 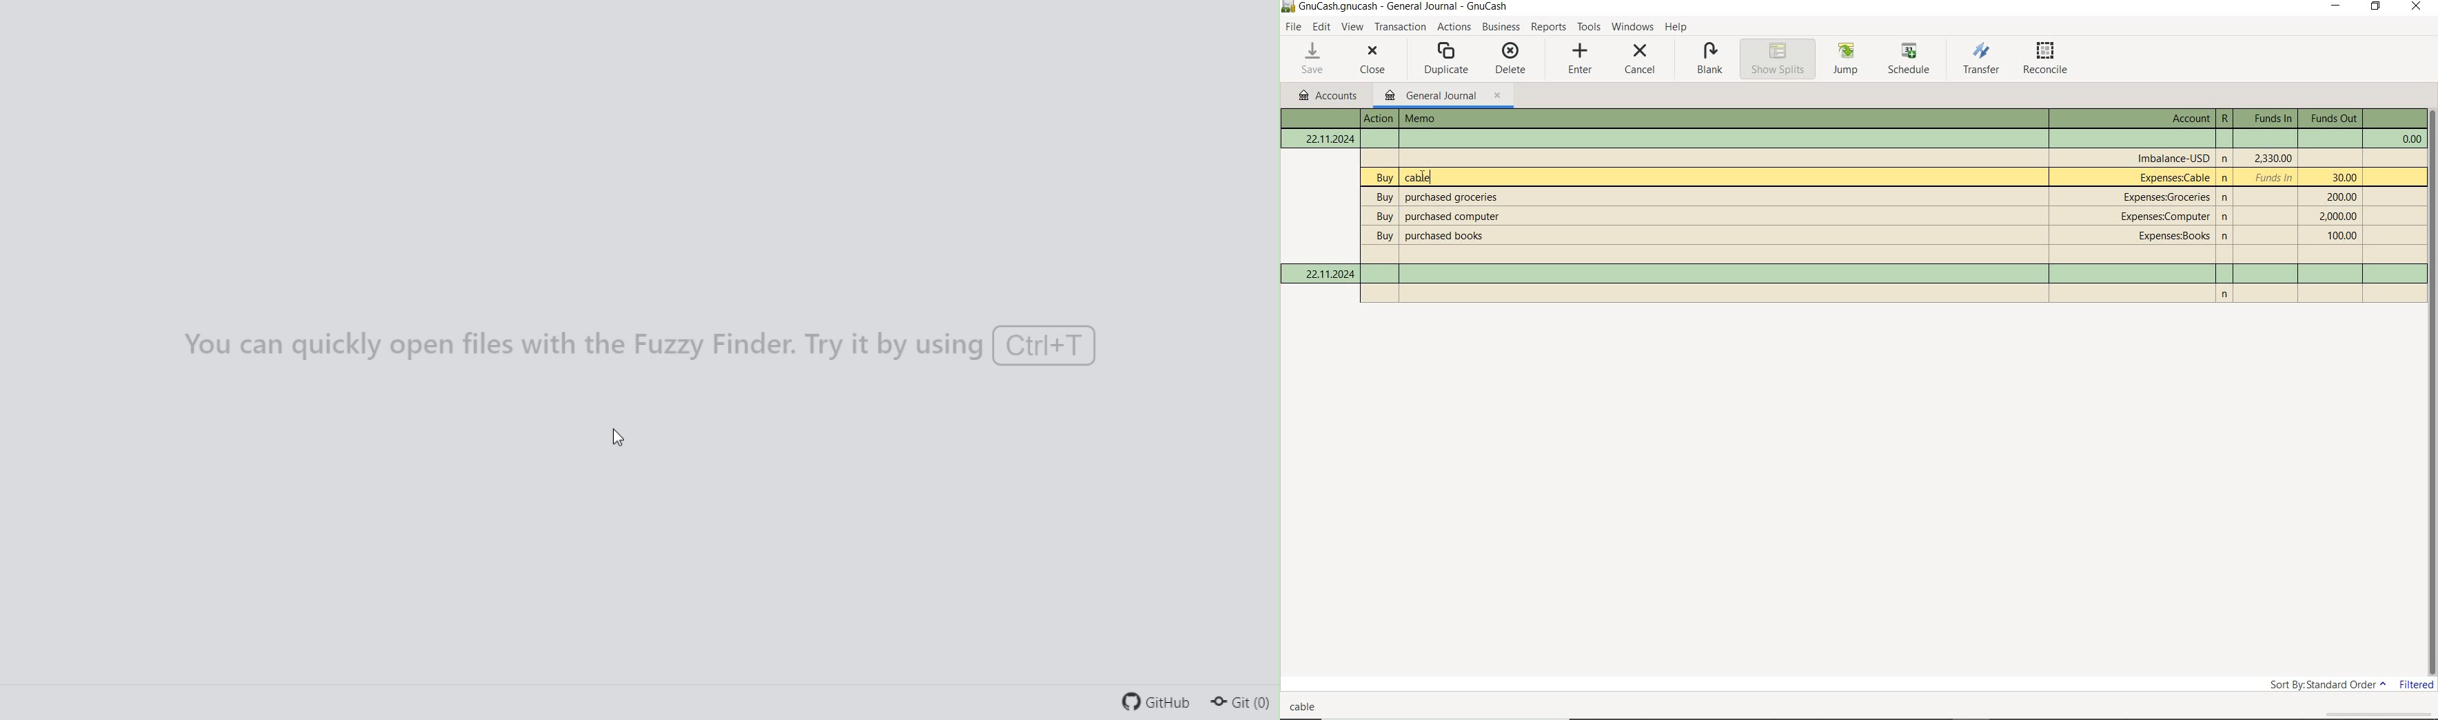 What do you see at coordinates (1862, 234) in the screenshot?
I see `Text` at bounding box center [1862, 234].